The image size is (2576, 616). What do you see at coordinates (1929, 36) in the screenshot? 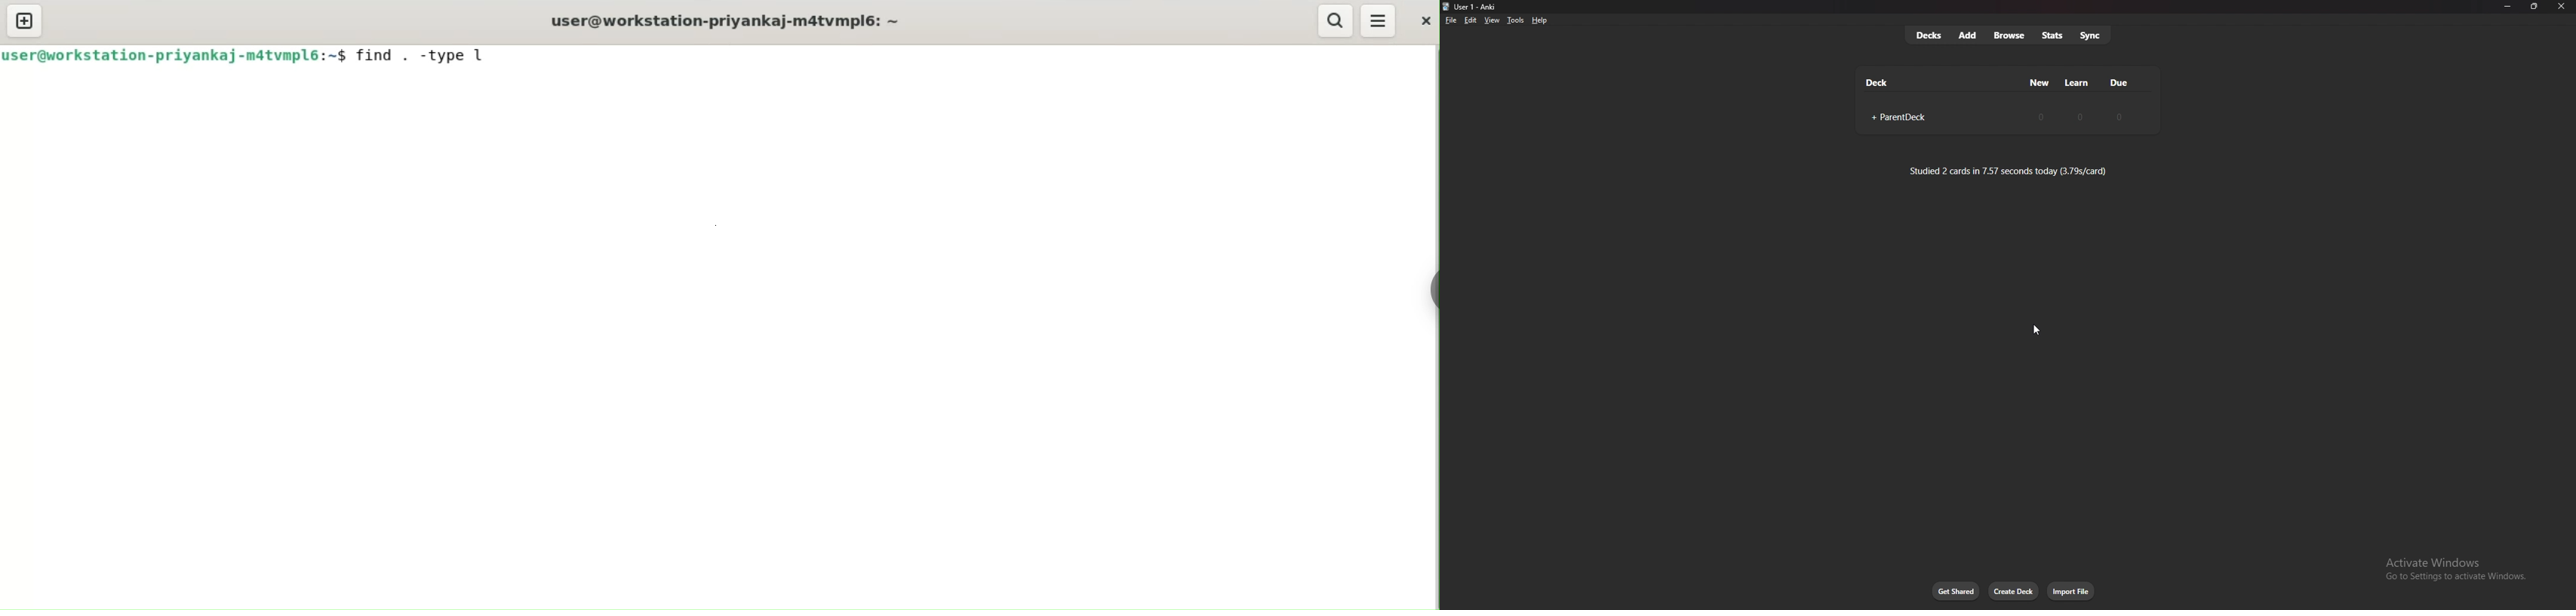
I see `decks` at bounding box center [1929, 36].